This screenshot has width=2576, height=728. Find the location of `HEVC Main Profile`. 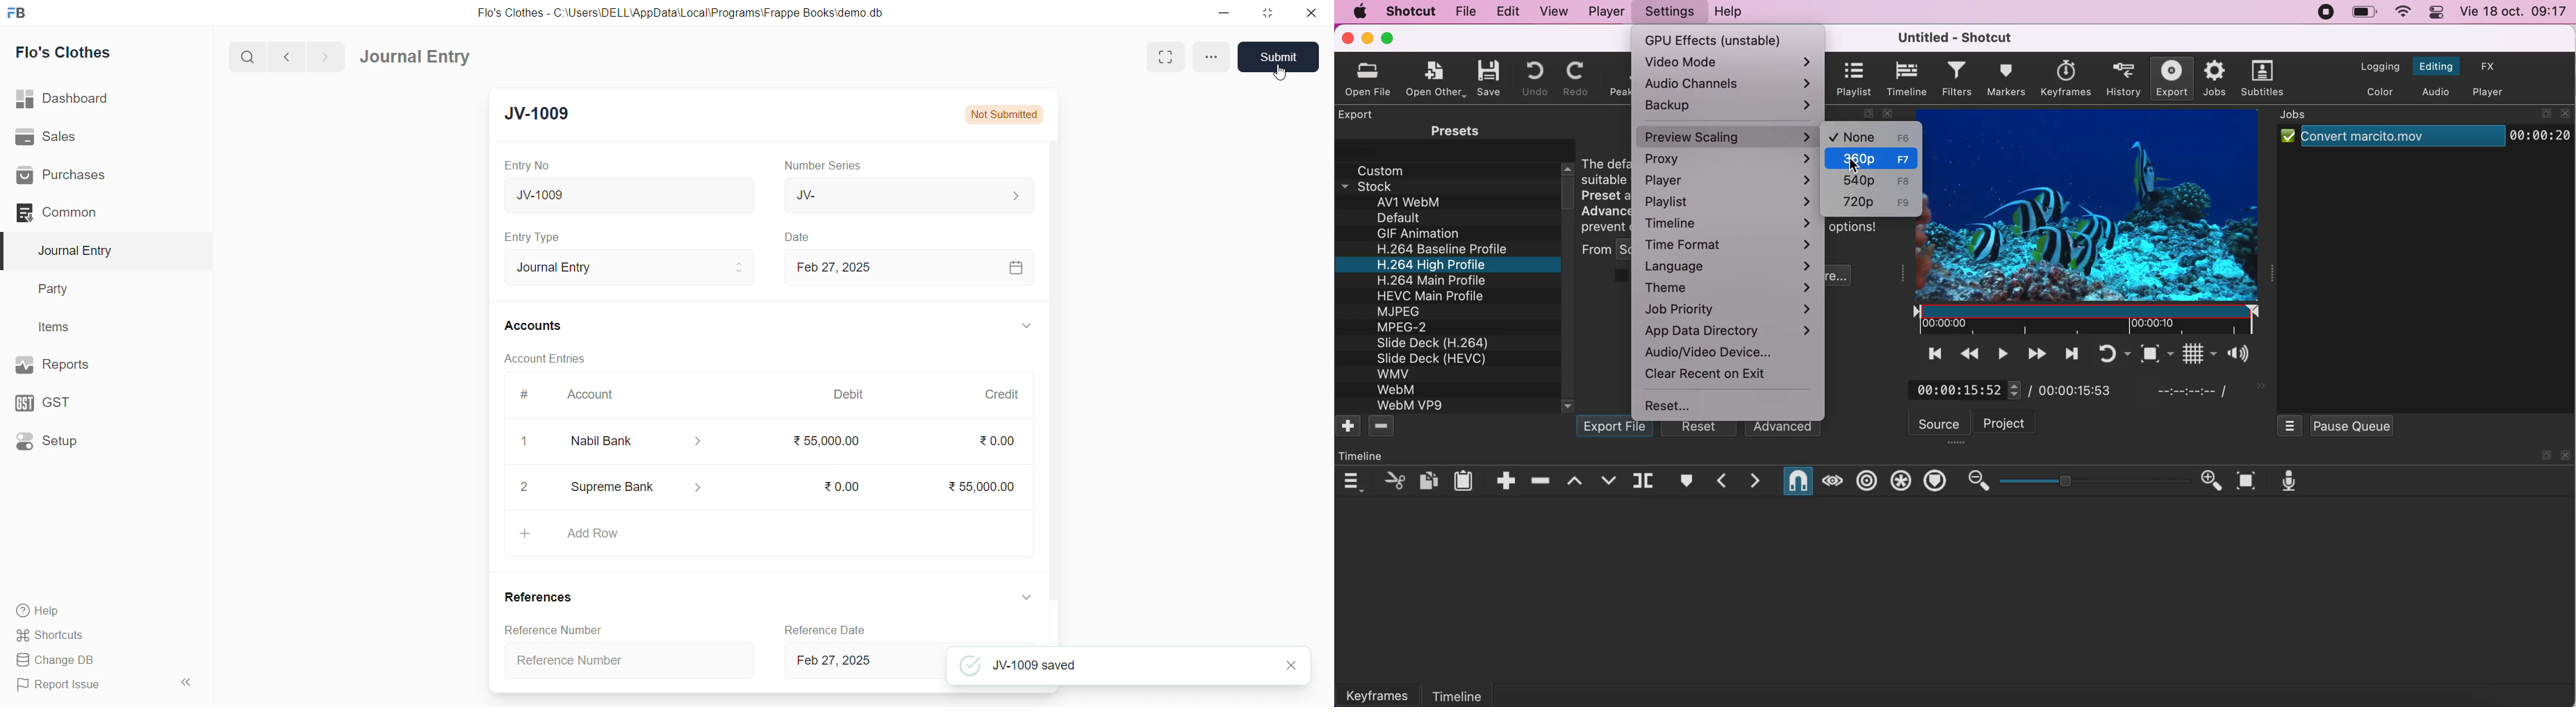

HEVC Main Profile is located at coordinates (1431, 294).